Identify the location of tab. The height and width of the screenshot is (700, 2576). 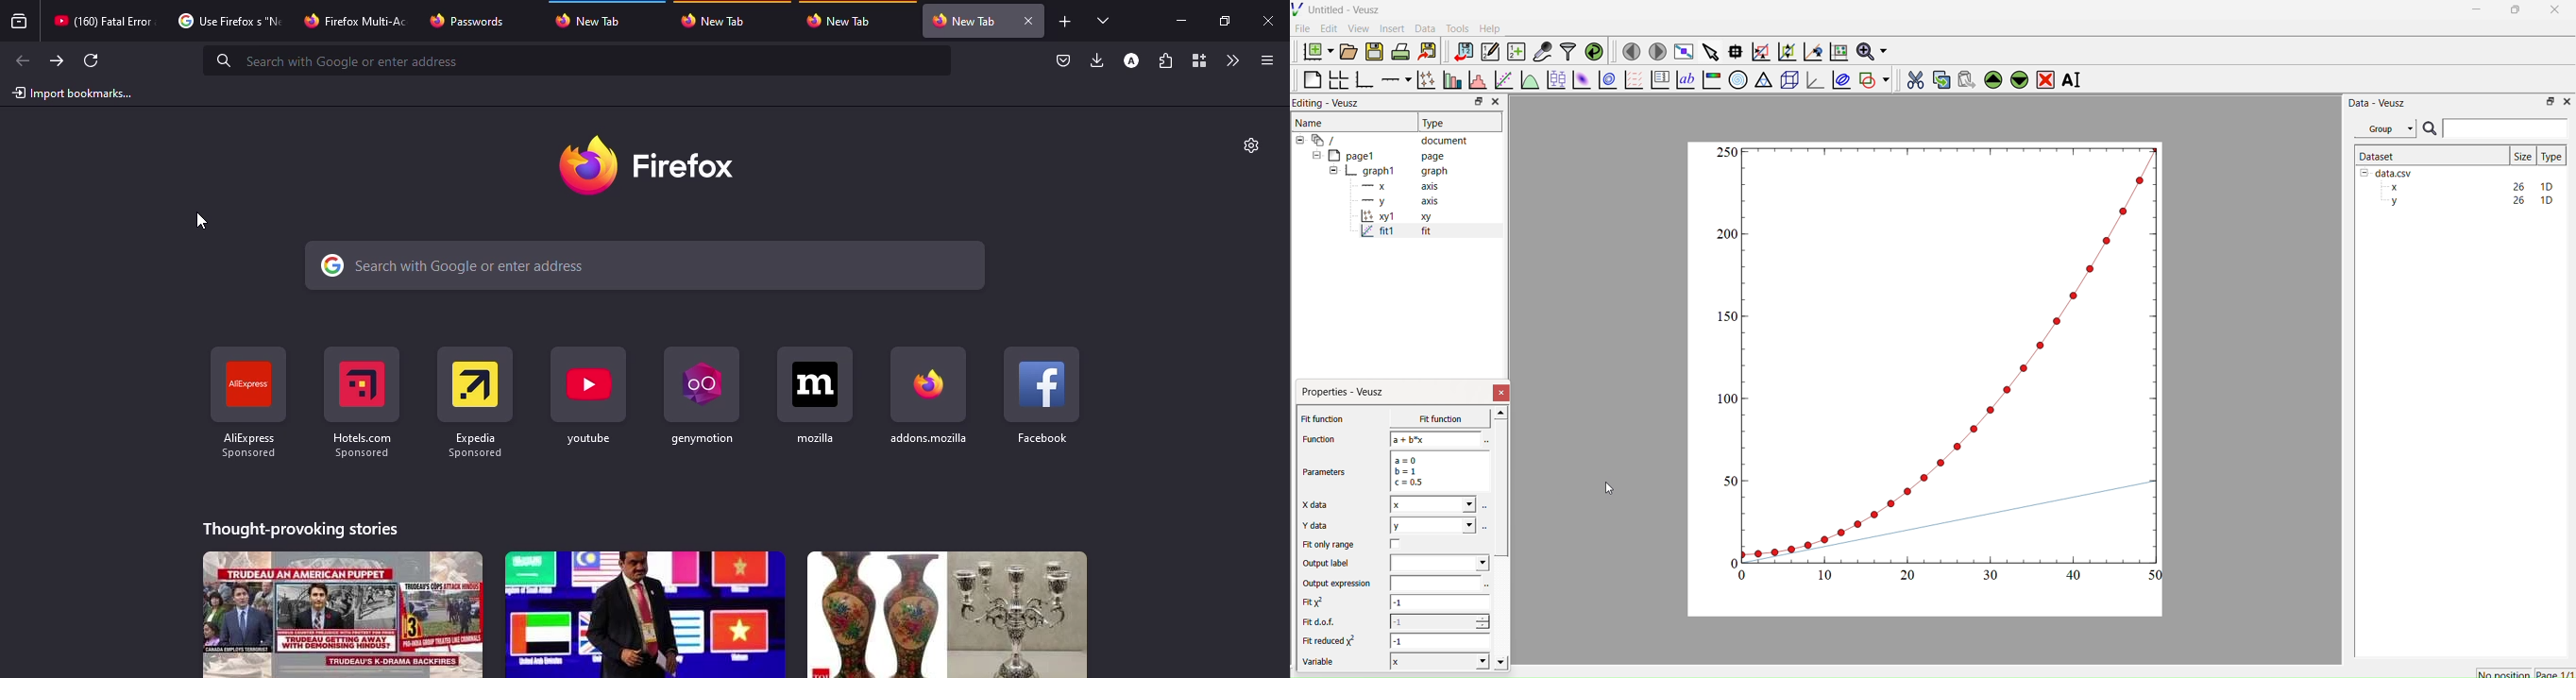
(106, 21).